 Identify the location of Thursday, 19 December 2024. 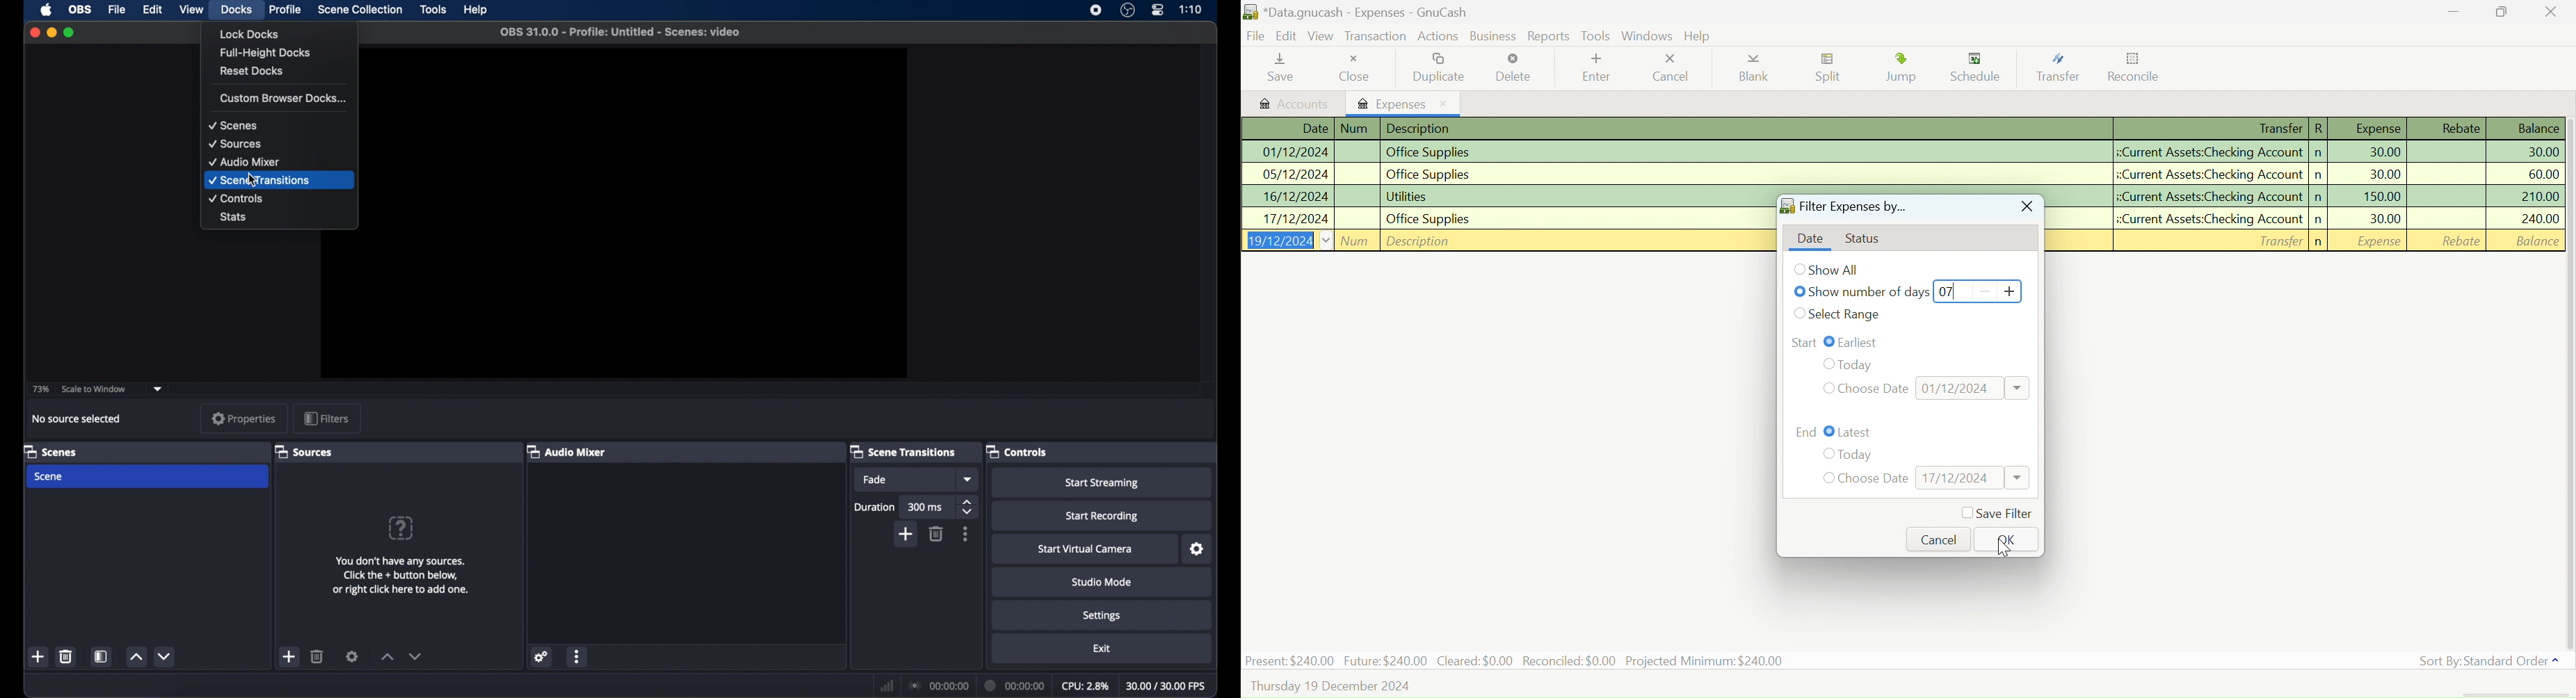
(1332, 687).